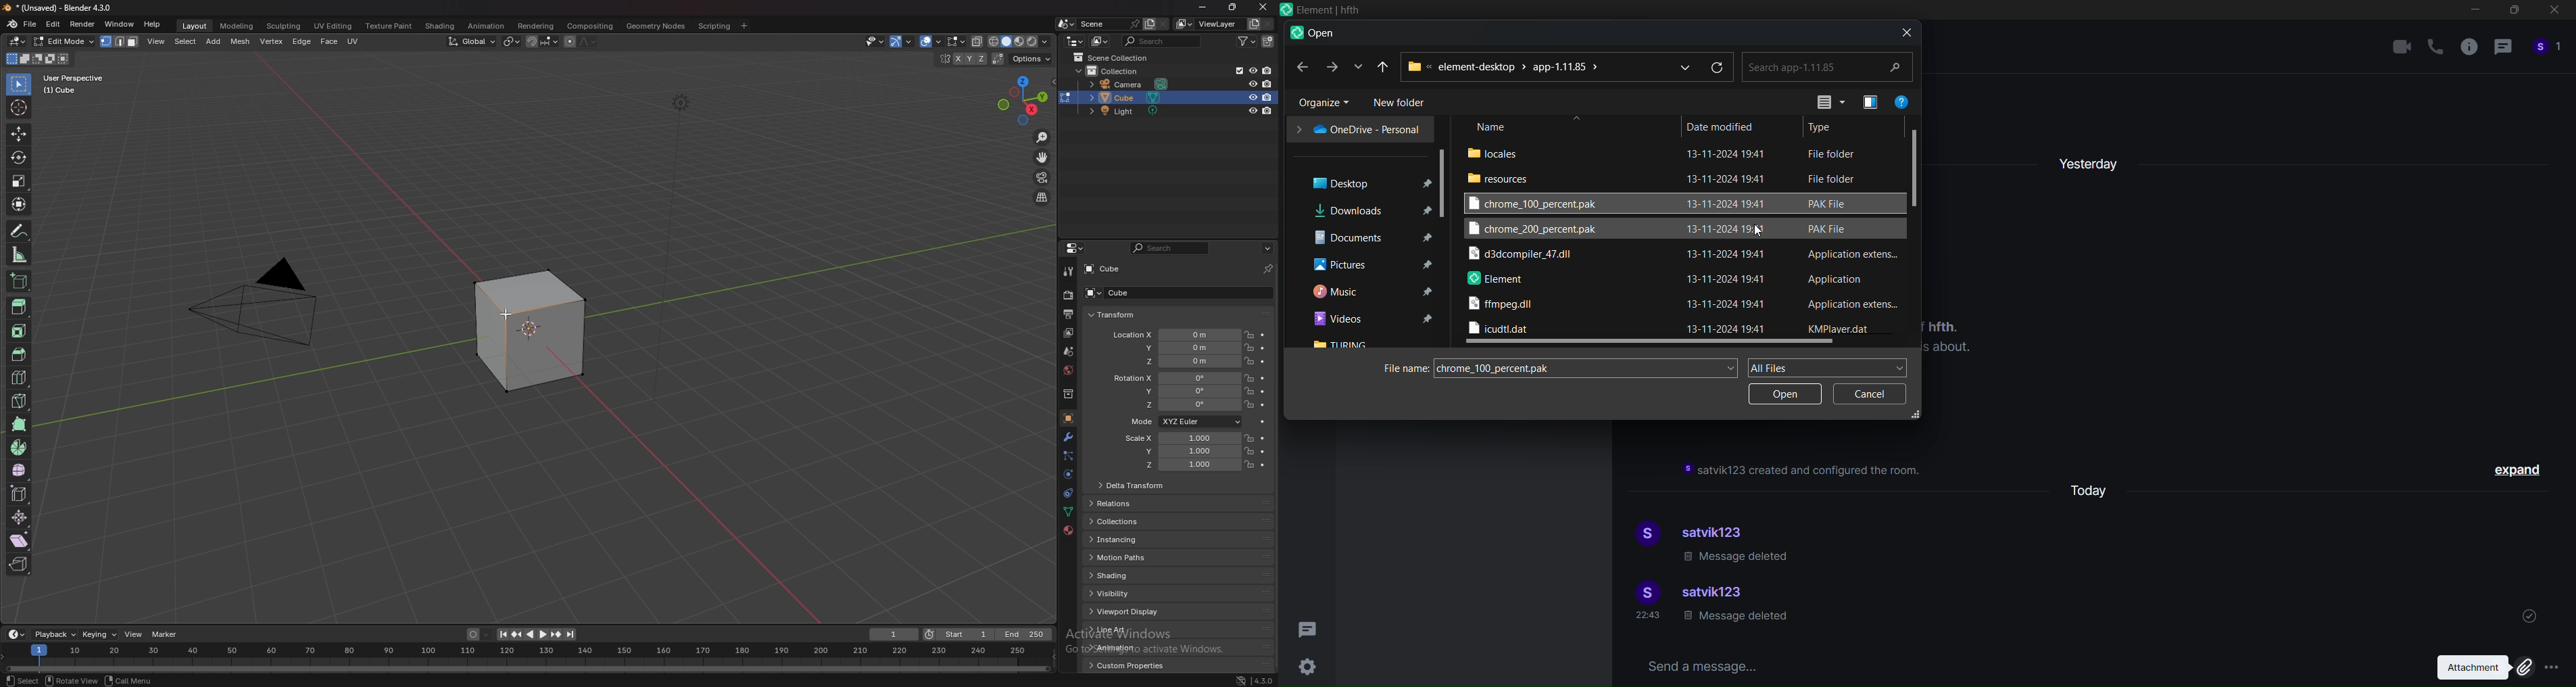 This screenshot has height=700, width=2576. What do you see at coordinates (1651, 344) in the screenshot?
I see `horizontal scroll bar` at bounding box center [1651, 344].